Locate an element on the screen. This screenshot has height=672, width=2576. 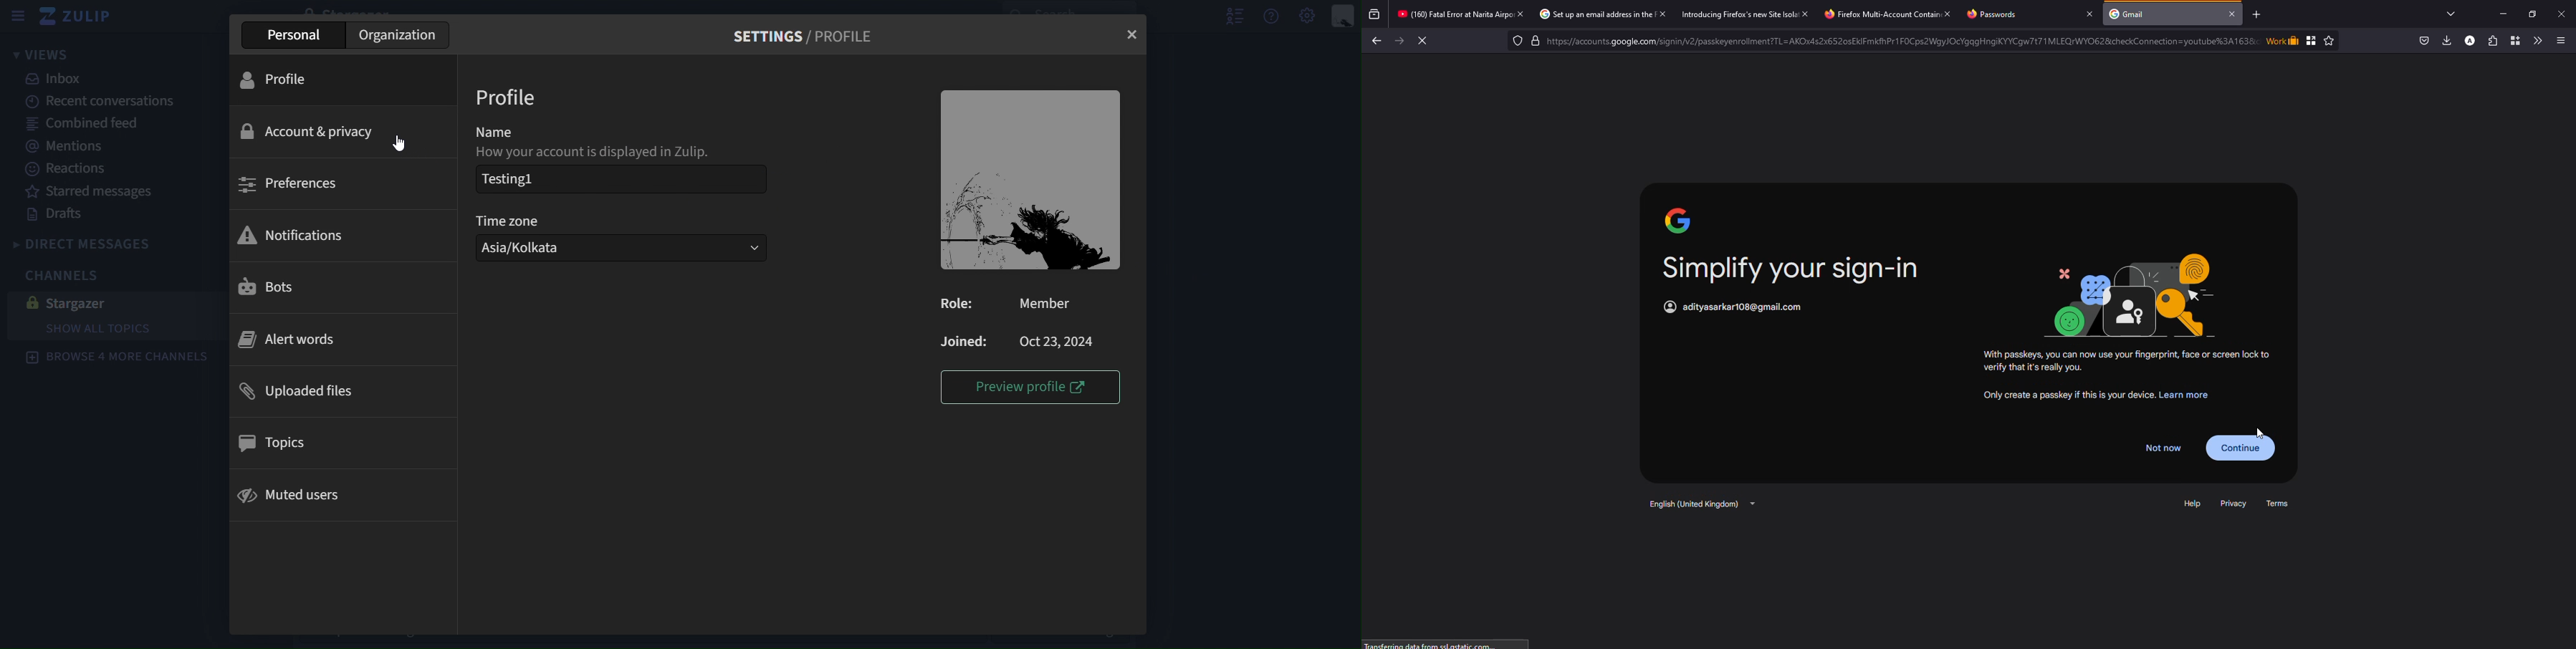
terms is located at coordinates (2281, 505).